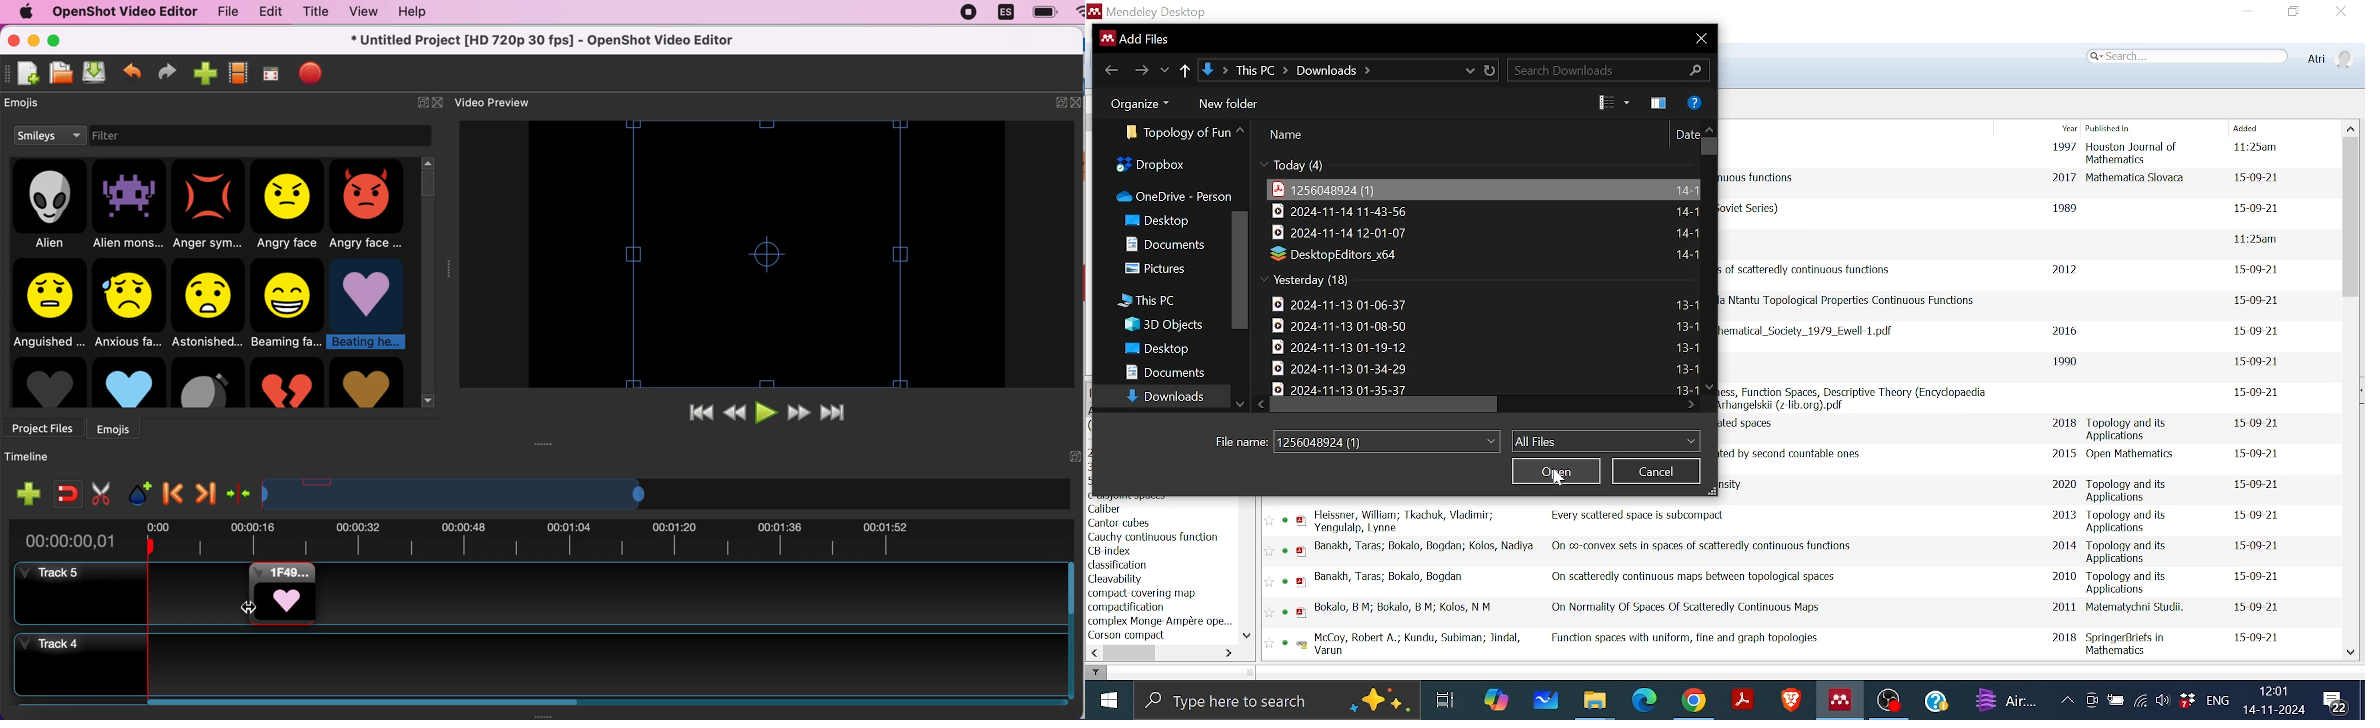 The width and height of the screenshot is (2380, 728). What do you see at coordinates (2130, 551) in the screenshot?
I see `Published in` at bounding box center [2130, 551].